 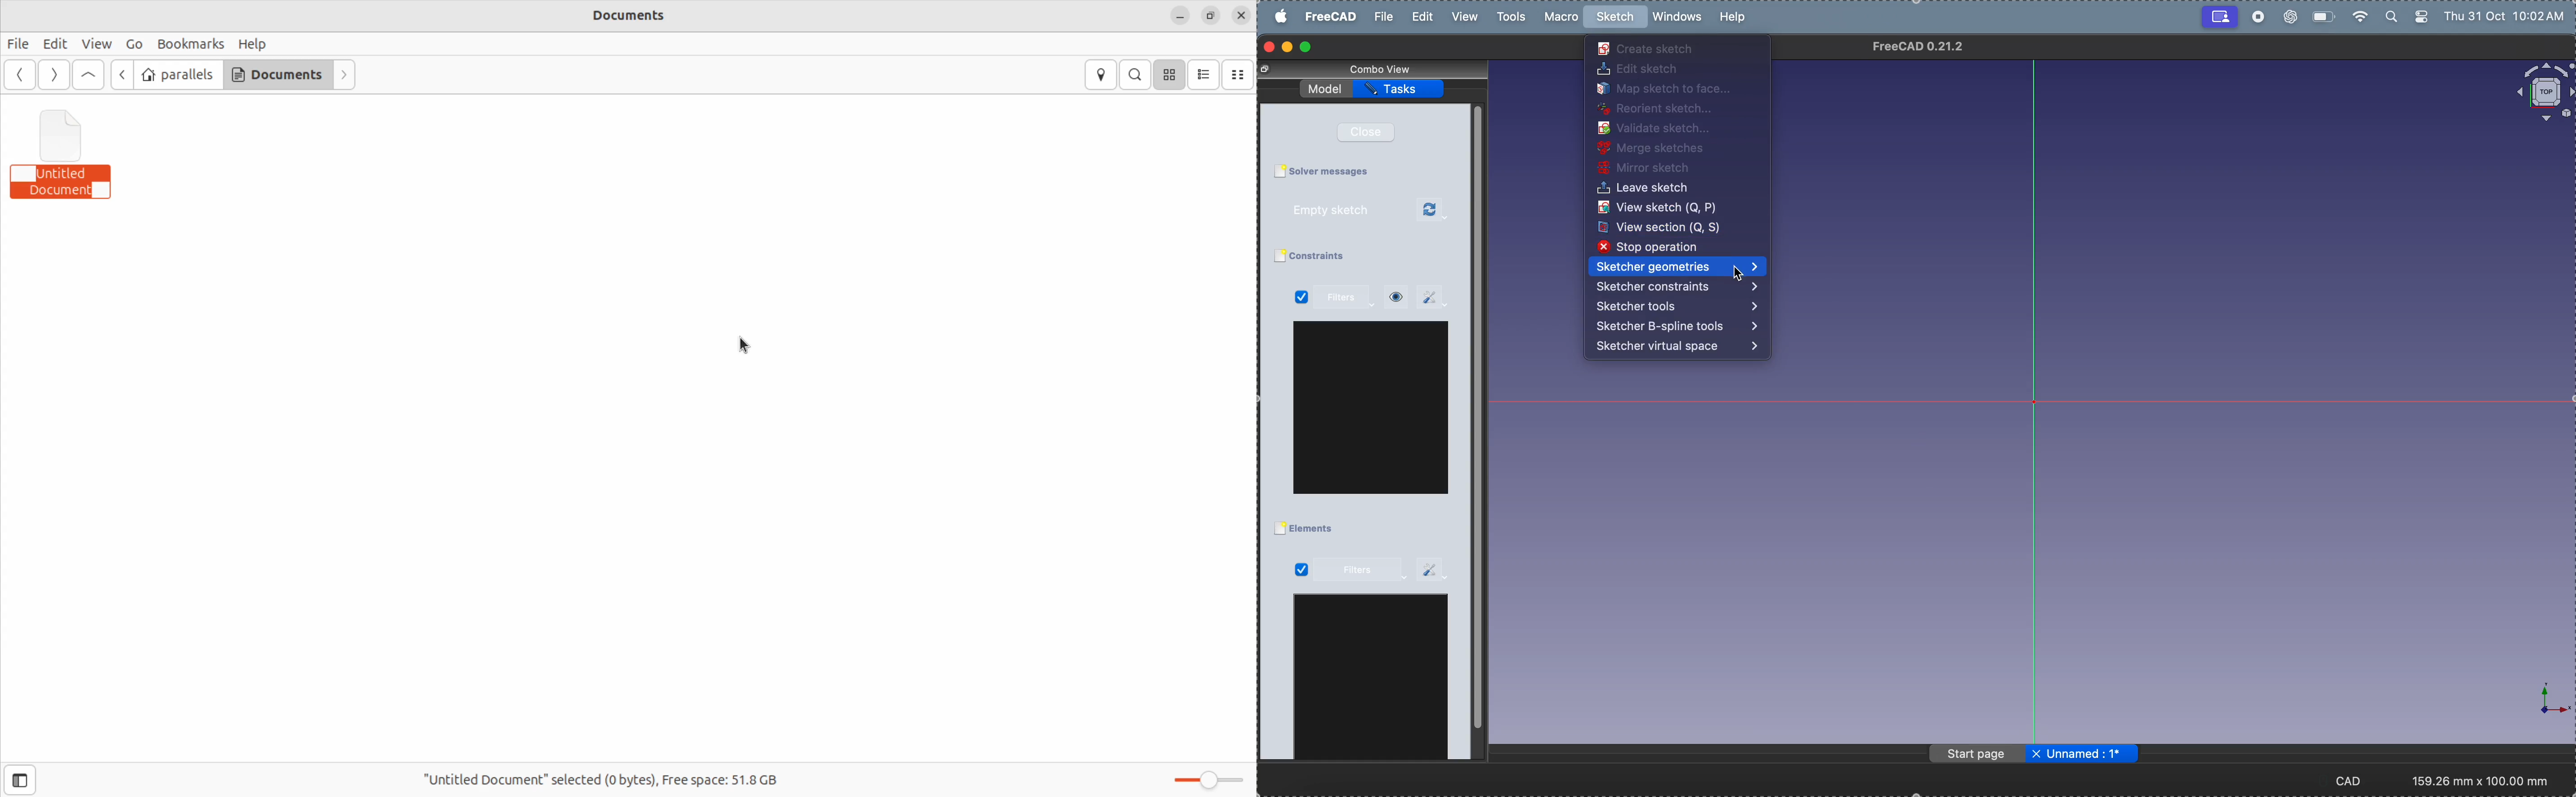 I want to click on marco, so click(x=1565, y=17).